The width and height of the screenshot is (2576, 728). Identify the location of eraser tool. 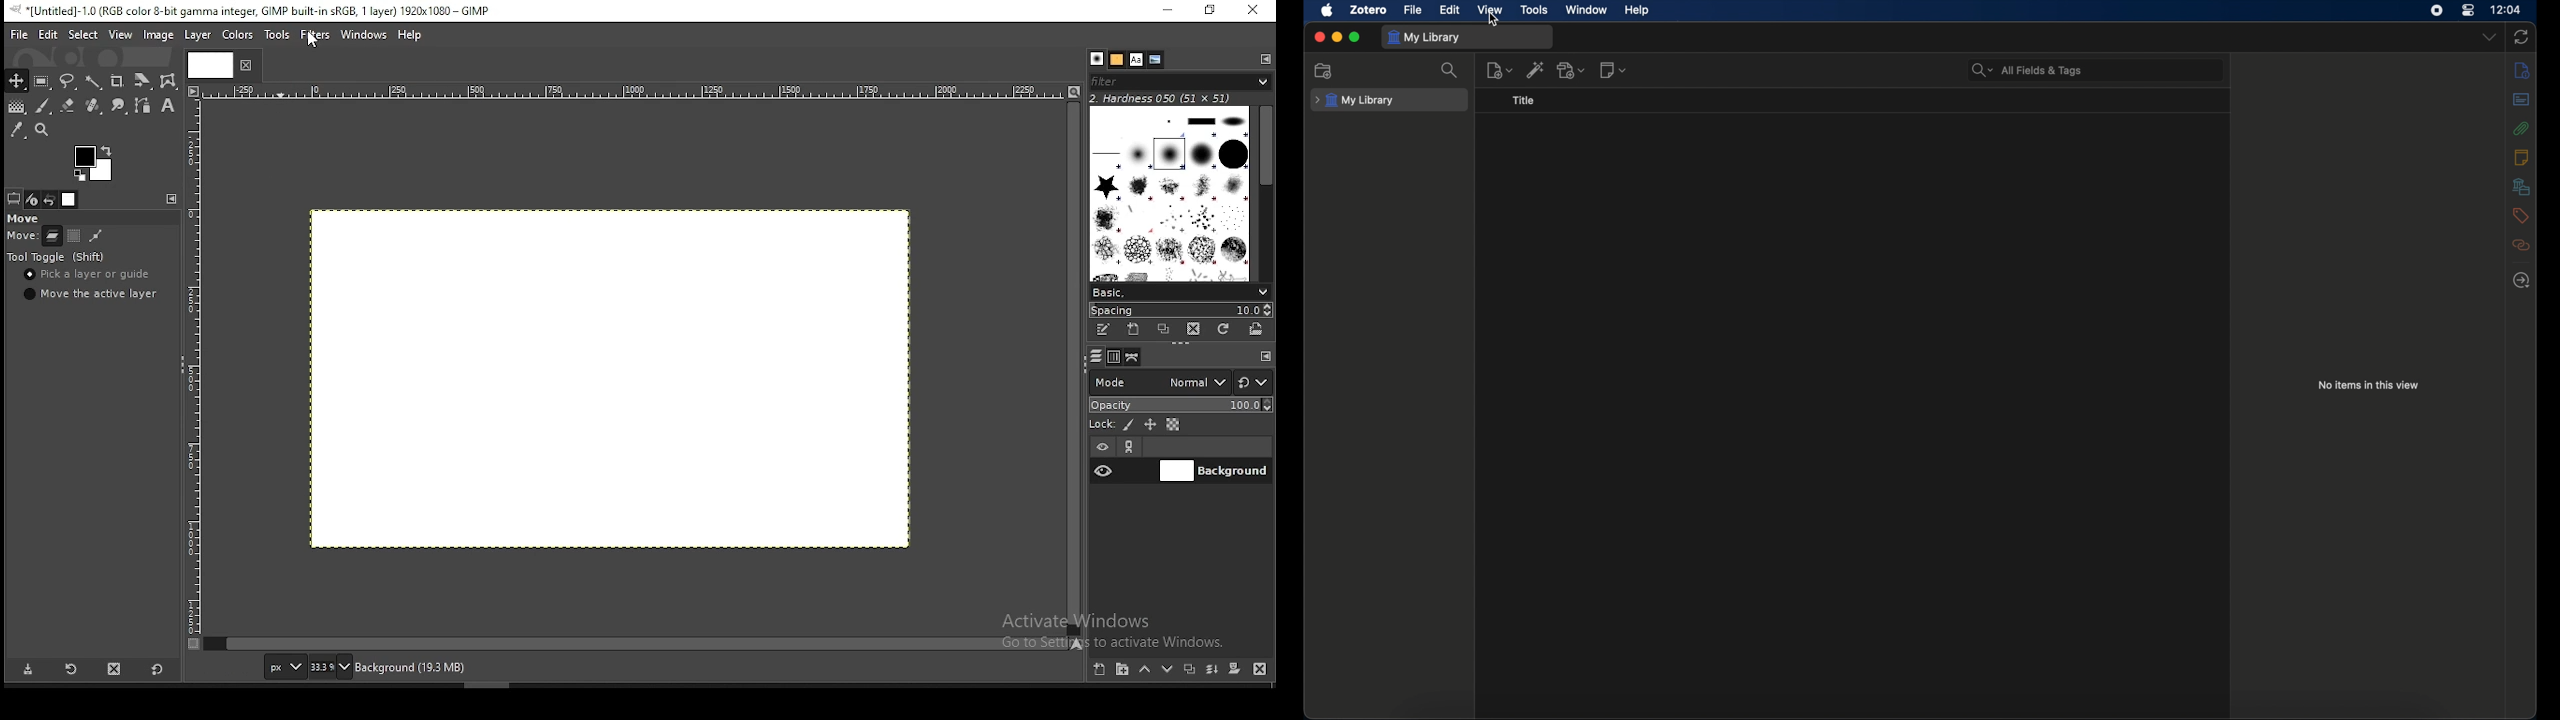
(69, 107).